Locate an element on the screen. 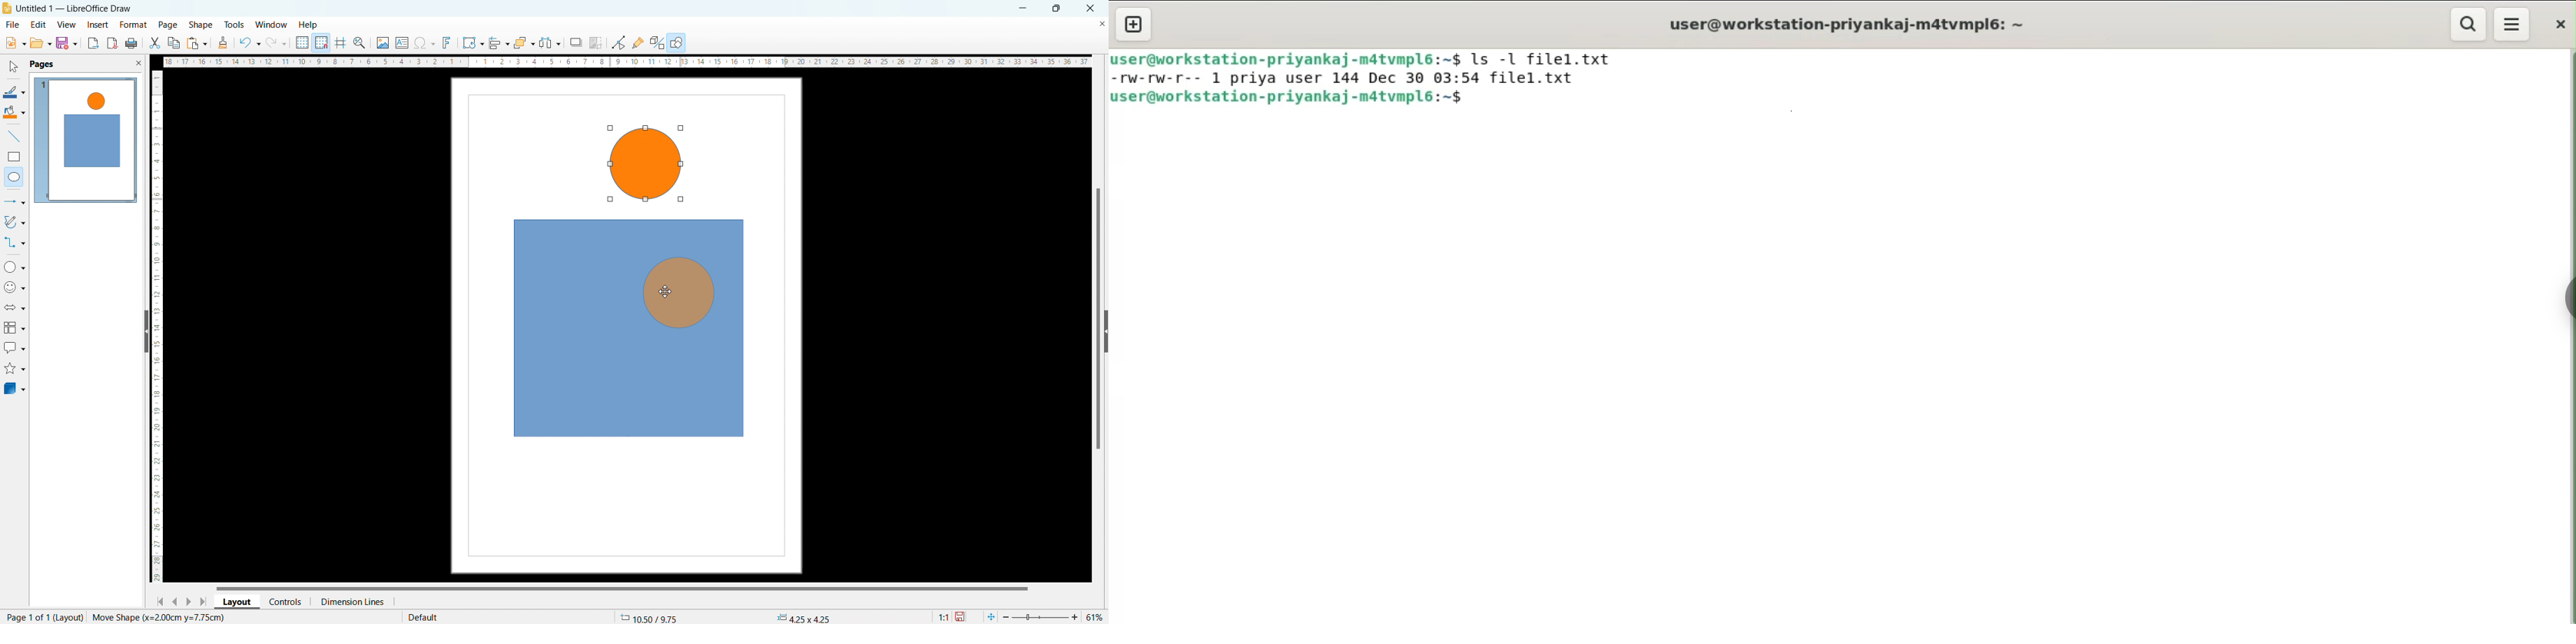  default is located at coordinates (422, 616).